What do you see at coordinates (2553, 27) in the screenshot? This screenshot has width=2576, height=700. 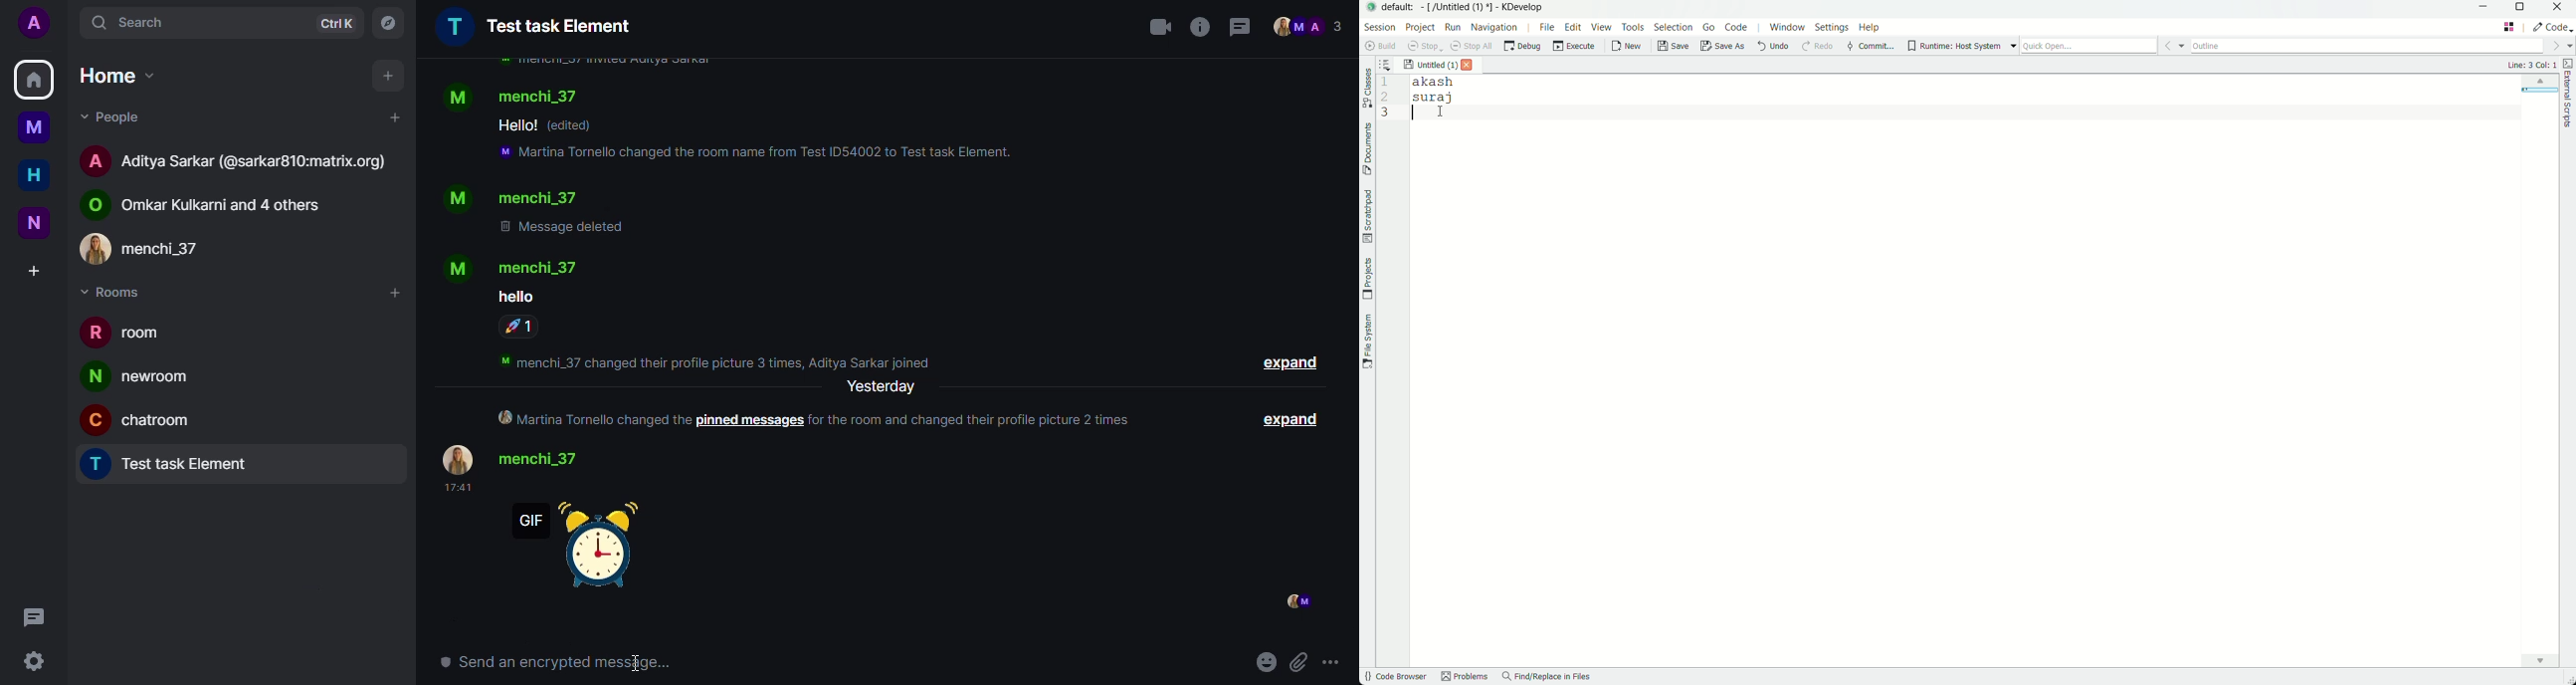 I see `execute actions to change the area` at bounding box center [2553, 27].